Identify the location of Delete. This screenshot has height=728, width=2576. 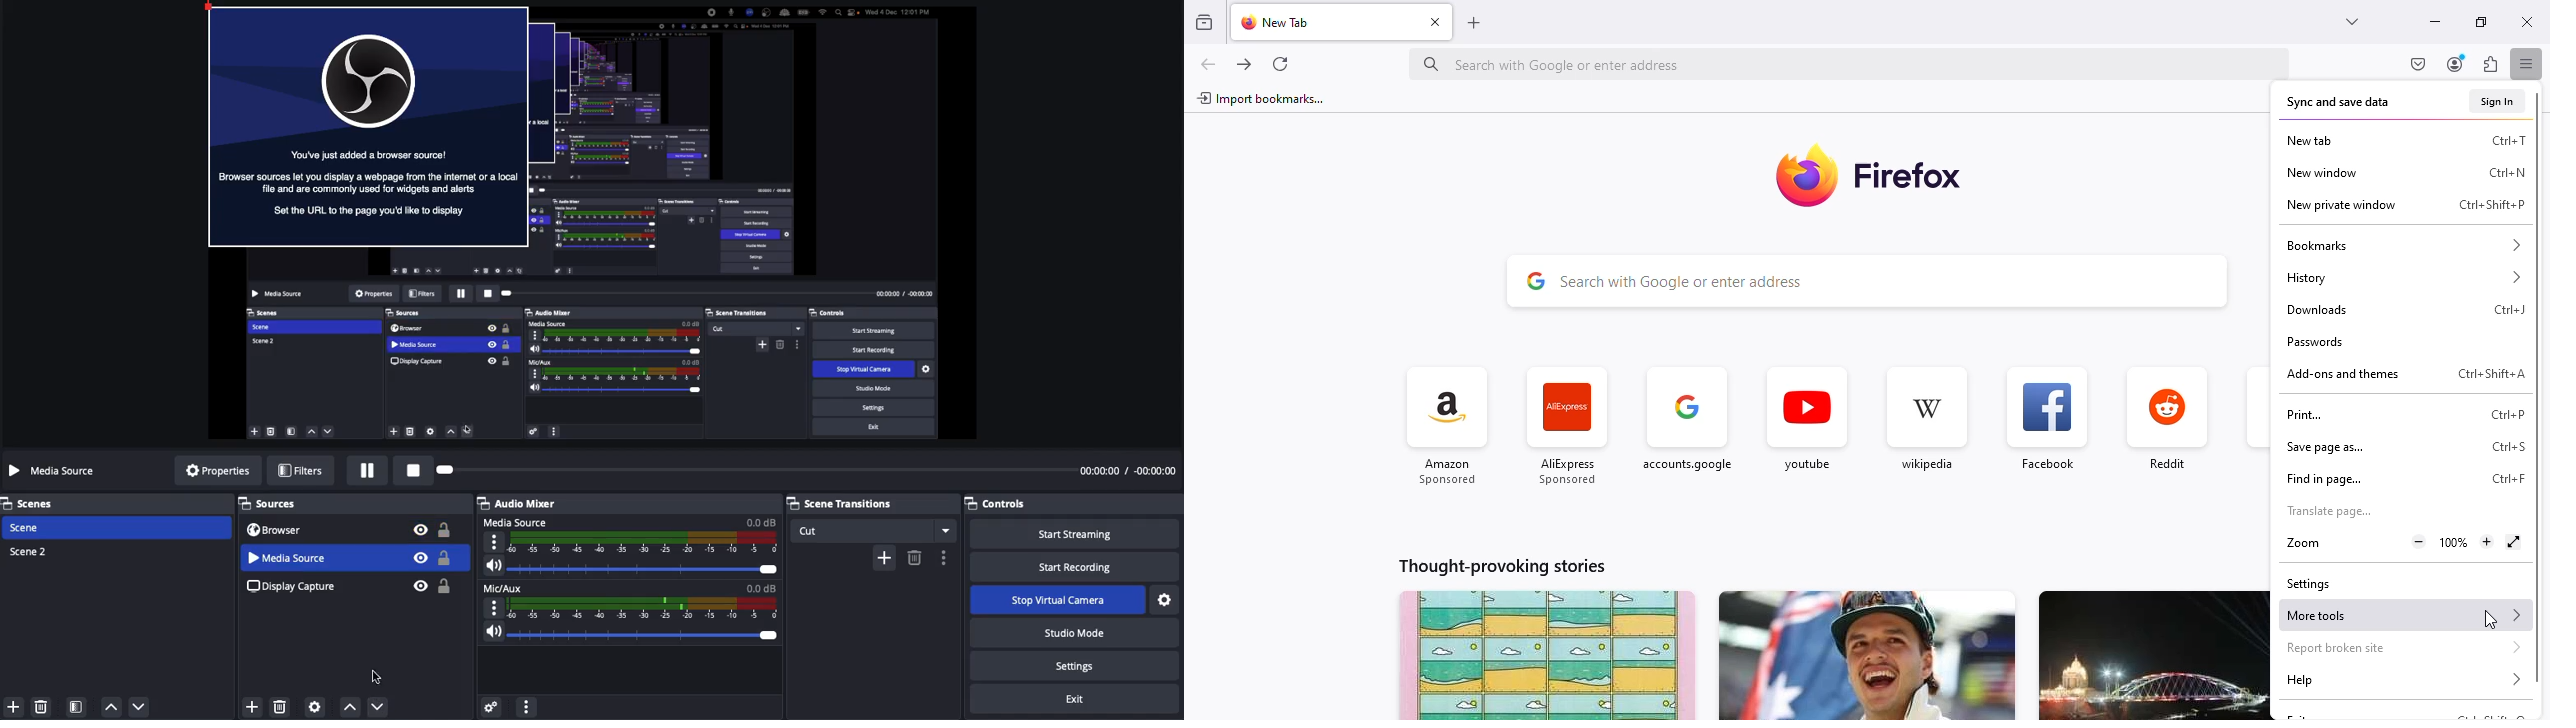
(283, 704).